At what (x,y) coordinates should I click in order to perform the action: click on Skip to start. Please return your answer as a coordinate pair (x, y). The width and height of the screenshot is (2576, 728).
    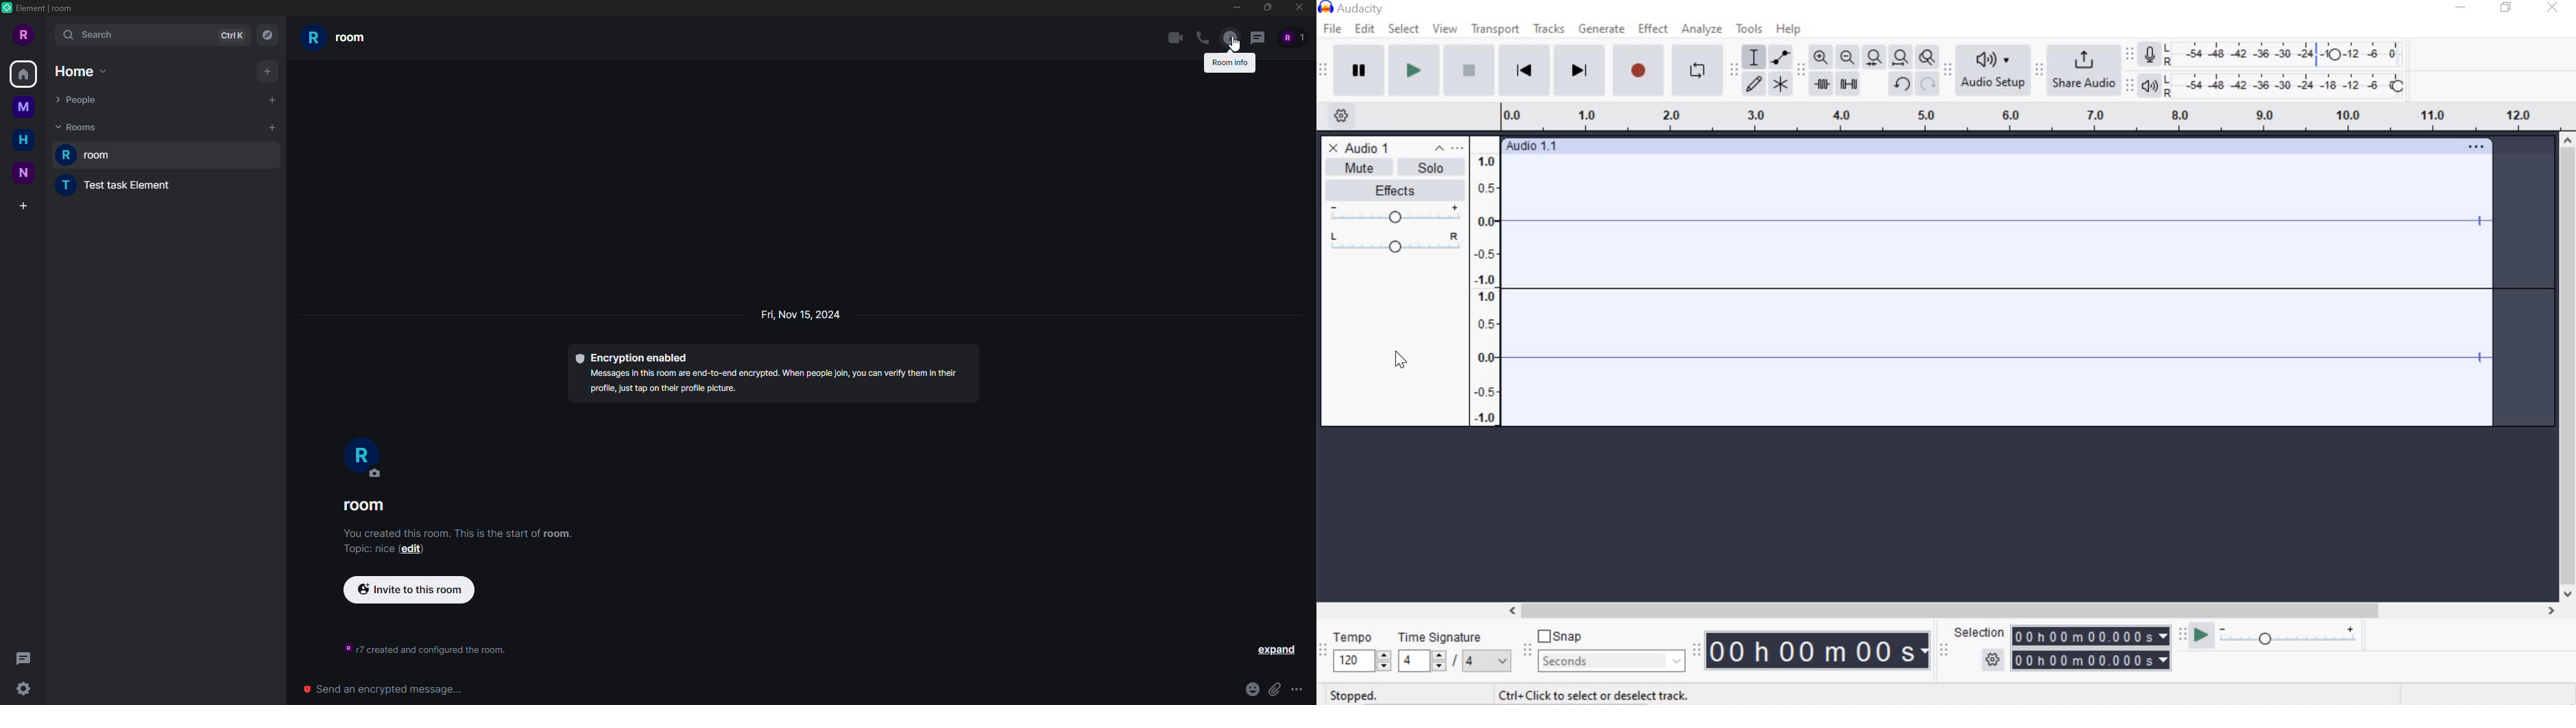
    Looking at the image, I should click on (1525, 70).